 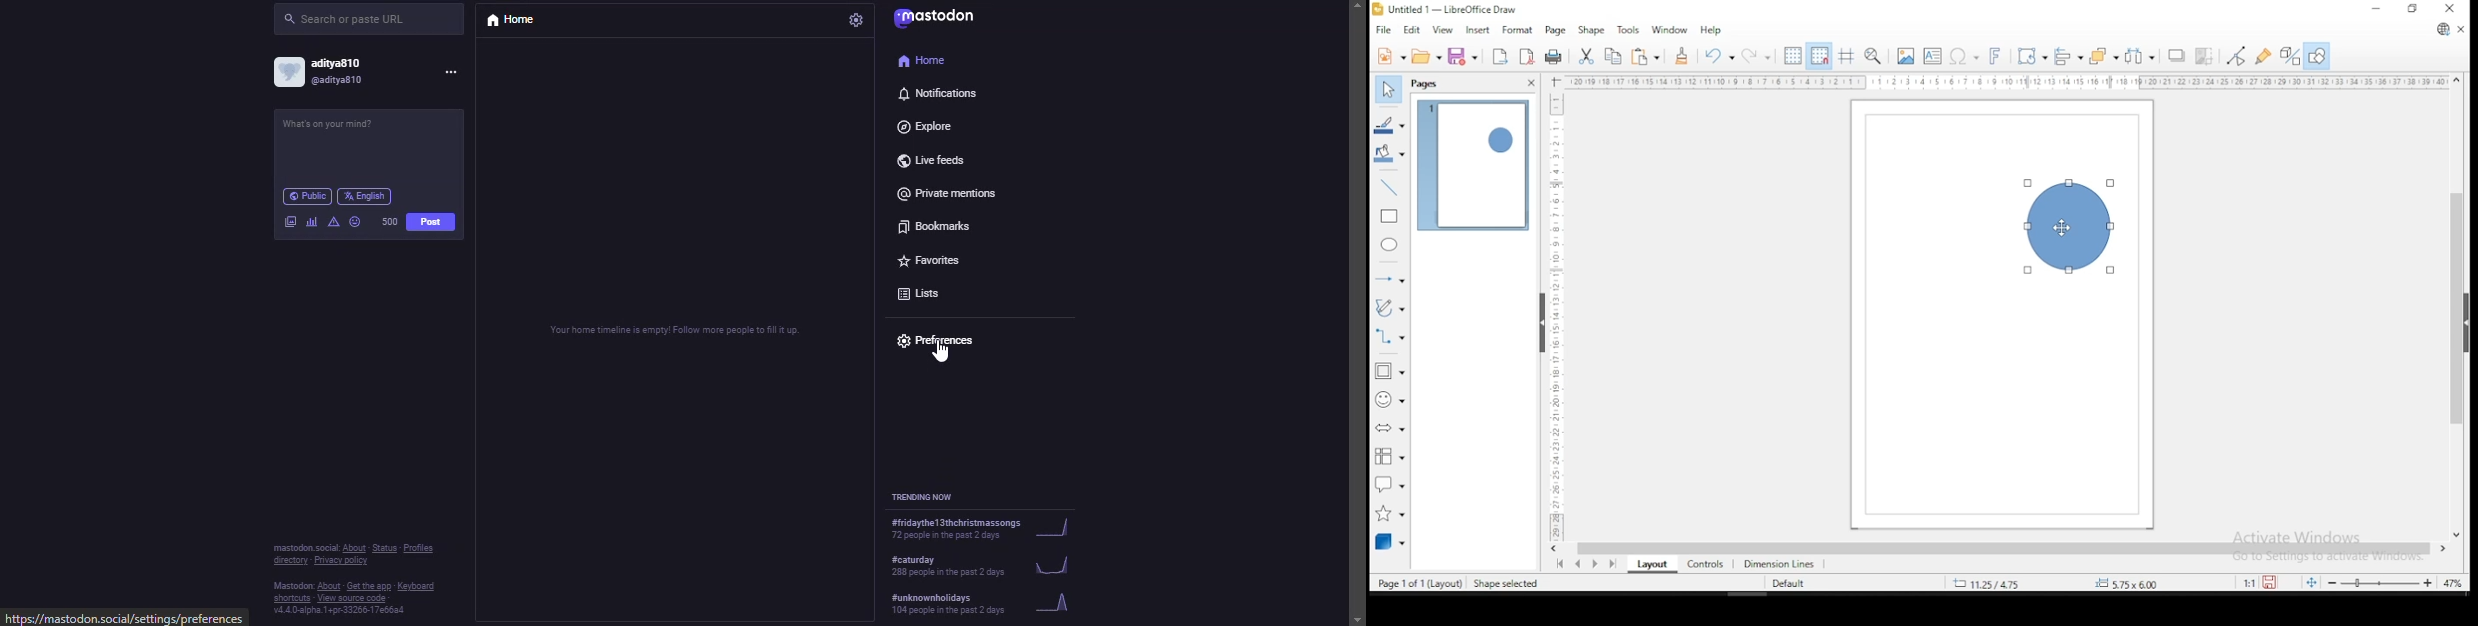 What do you see at coordinates (1390, 430) in the screenshot?
I see `block arrows` at bounding box center [1390, 430].